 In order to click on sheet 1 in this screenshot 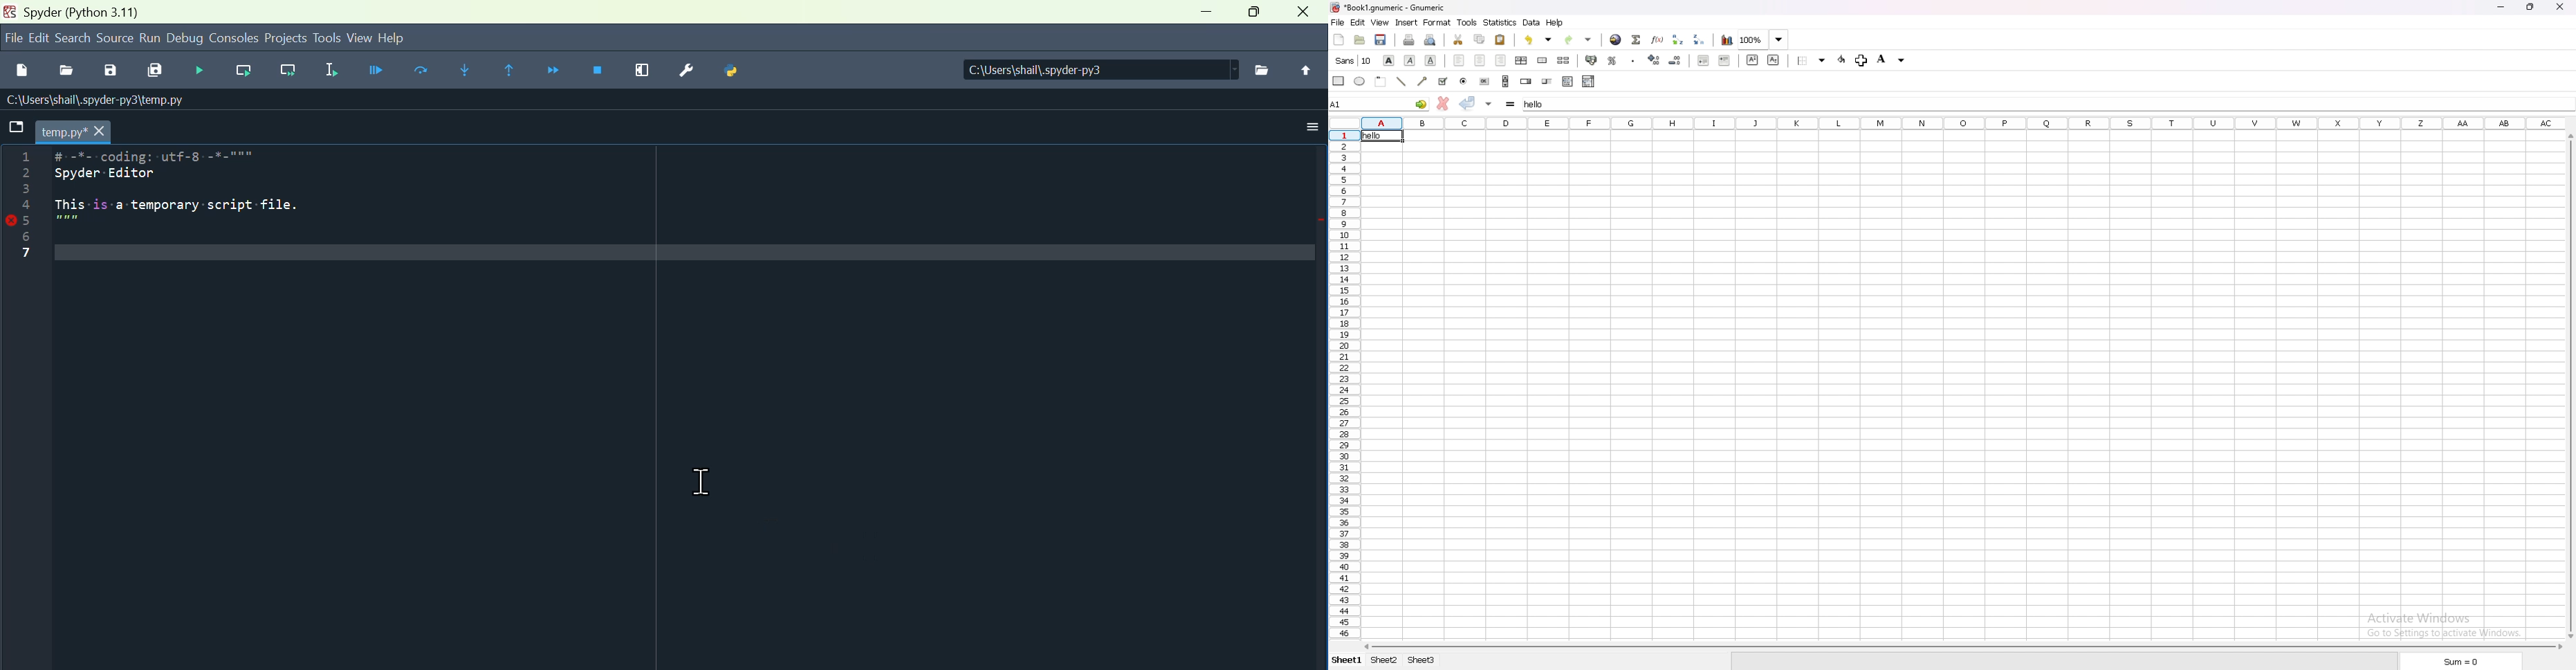, I will do `click(1348, 661)`.